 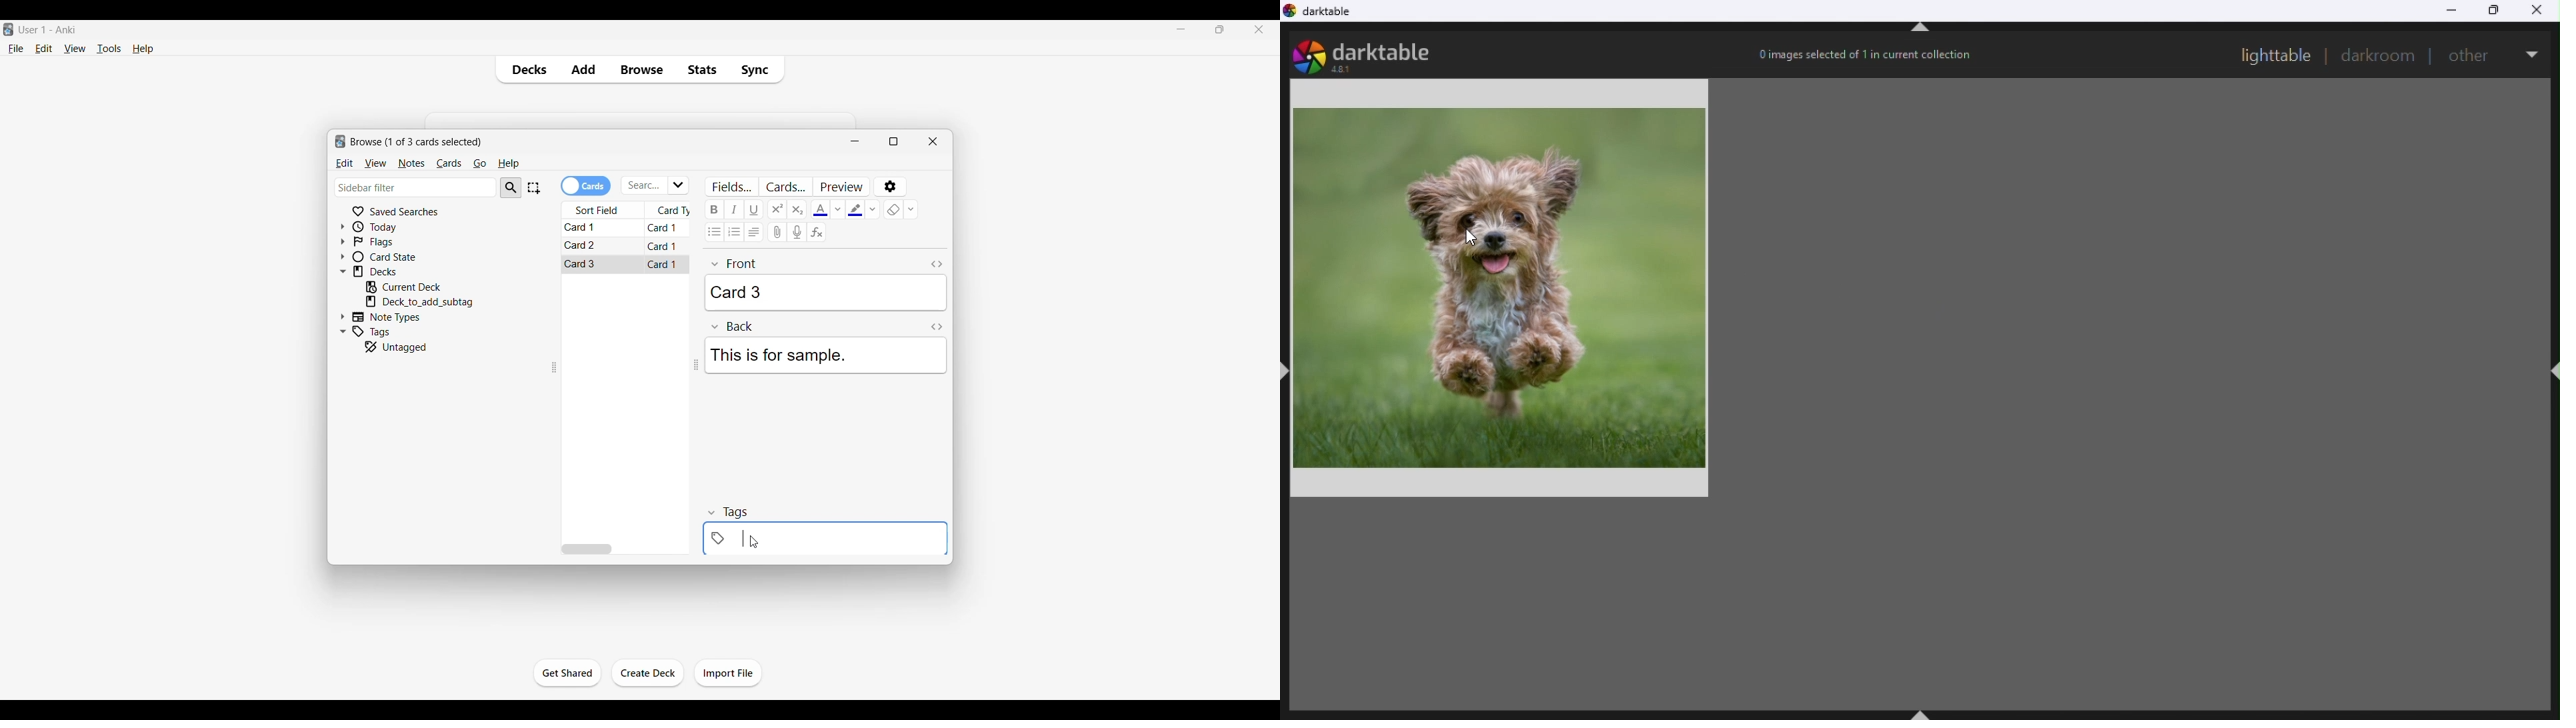 I want to click on Underline text, so click(x=754, y=209).